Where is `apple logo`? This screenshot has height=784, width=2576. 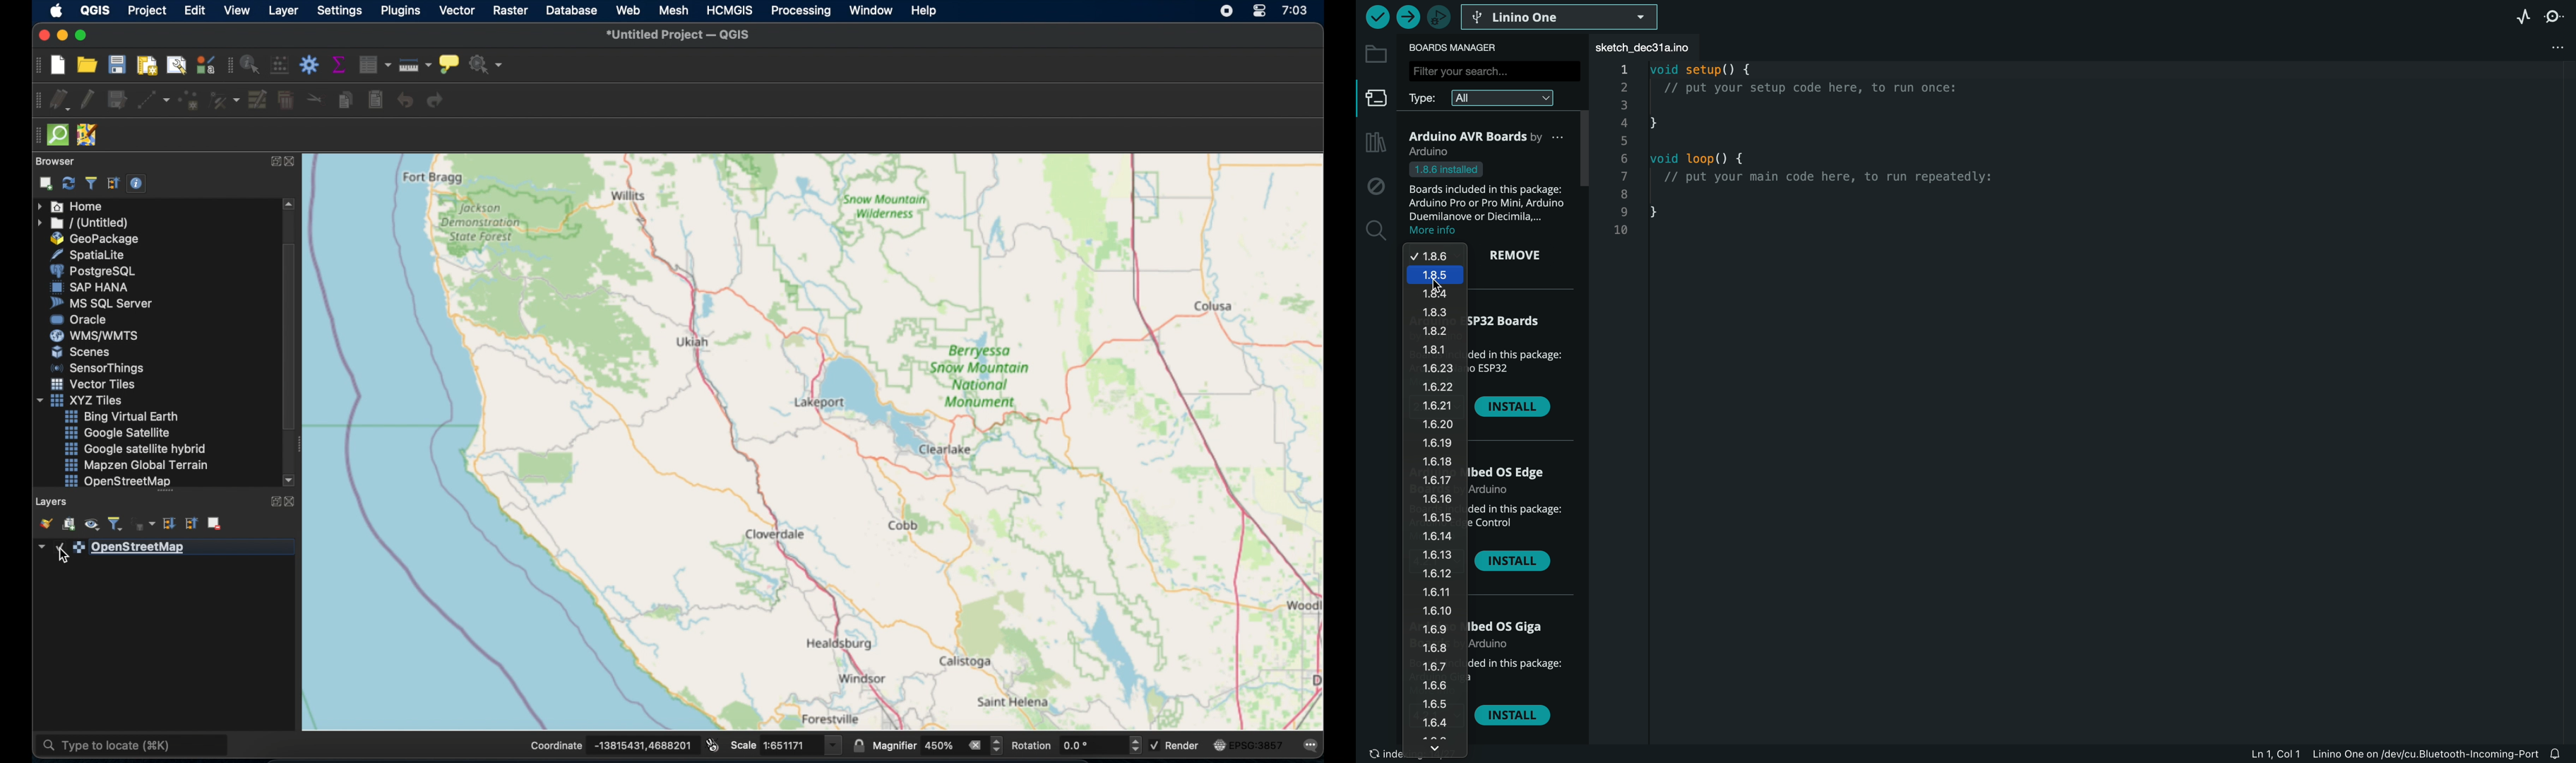 apple logo is located at coordinates (56, 11).